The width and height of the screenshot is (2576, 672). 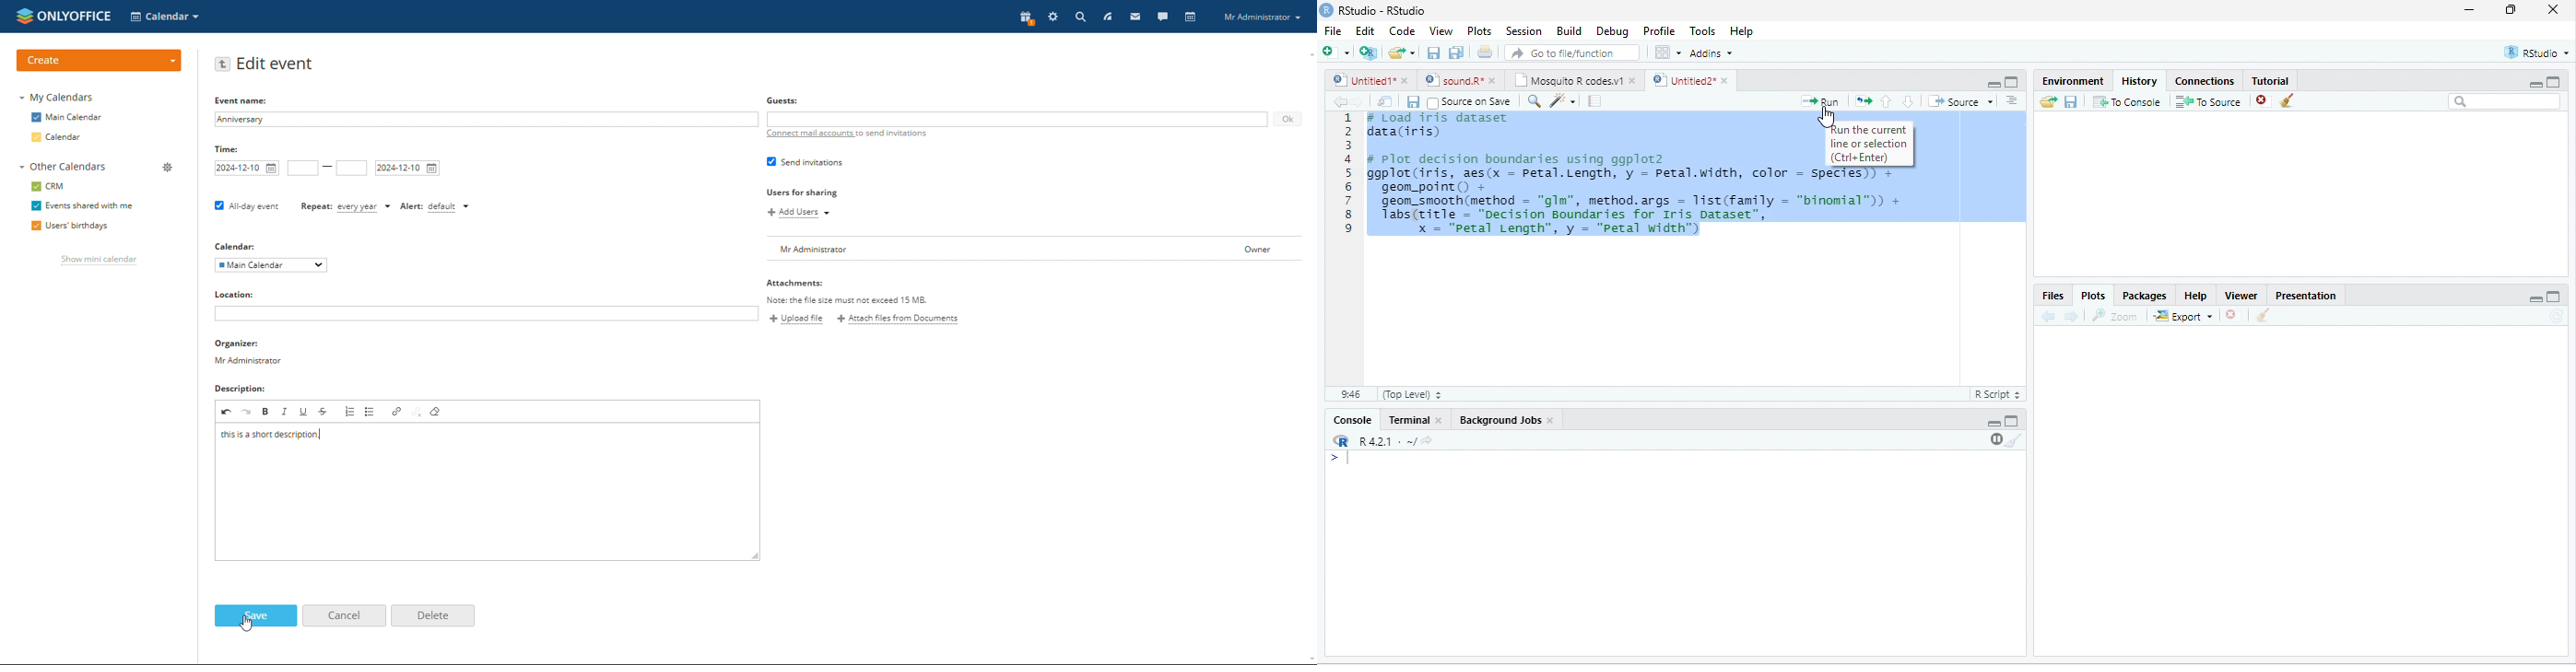 I want to click on save, so click(x=2070, y=102).